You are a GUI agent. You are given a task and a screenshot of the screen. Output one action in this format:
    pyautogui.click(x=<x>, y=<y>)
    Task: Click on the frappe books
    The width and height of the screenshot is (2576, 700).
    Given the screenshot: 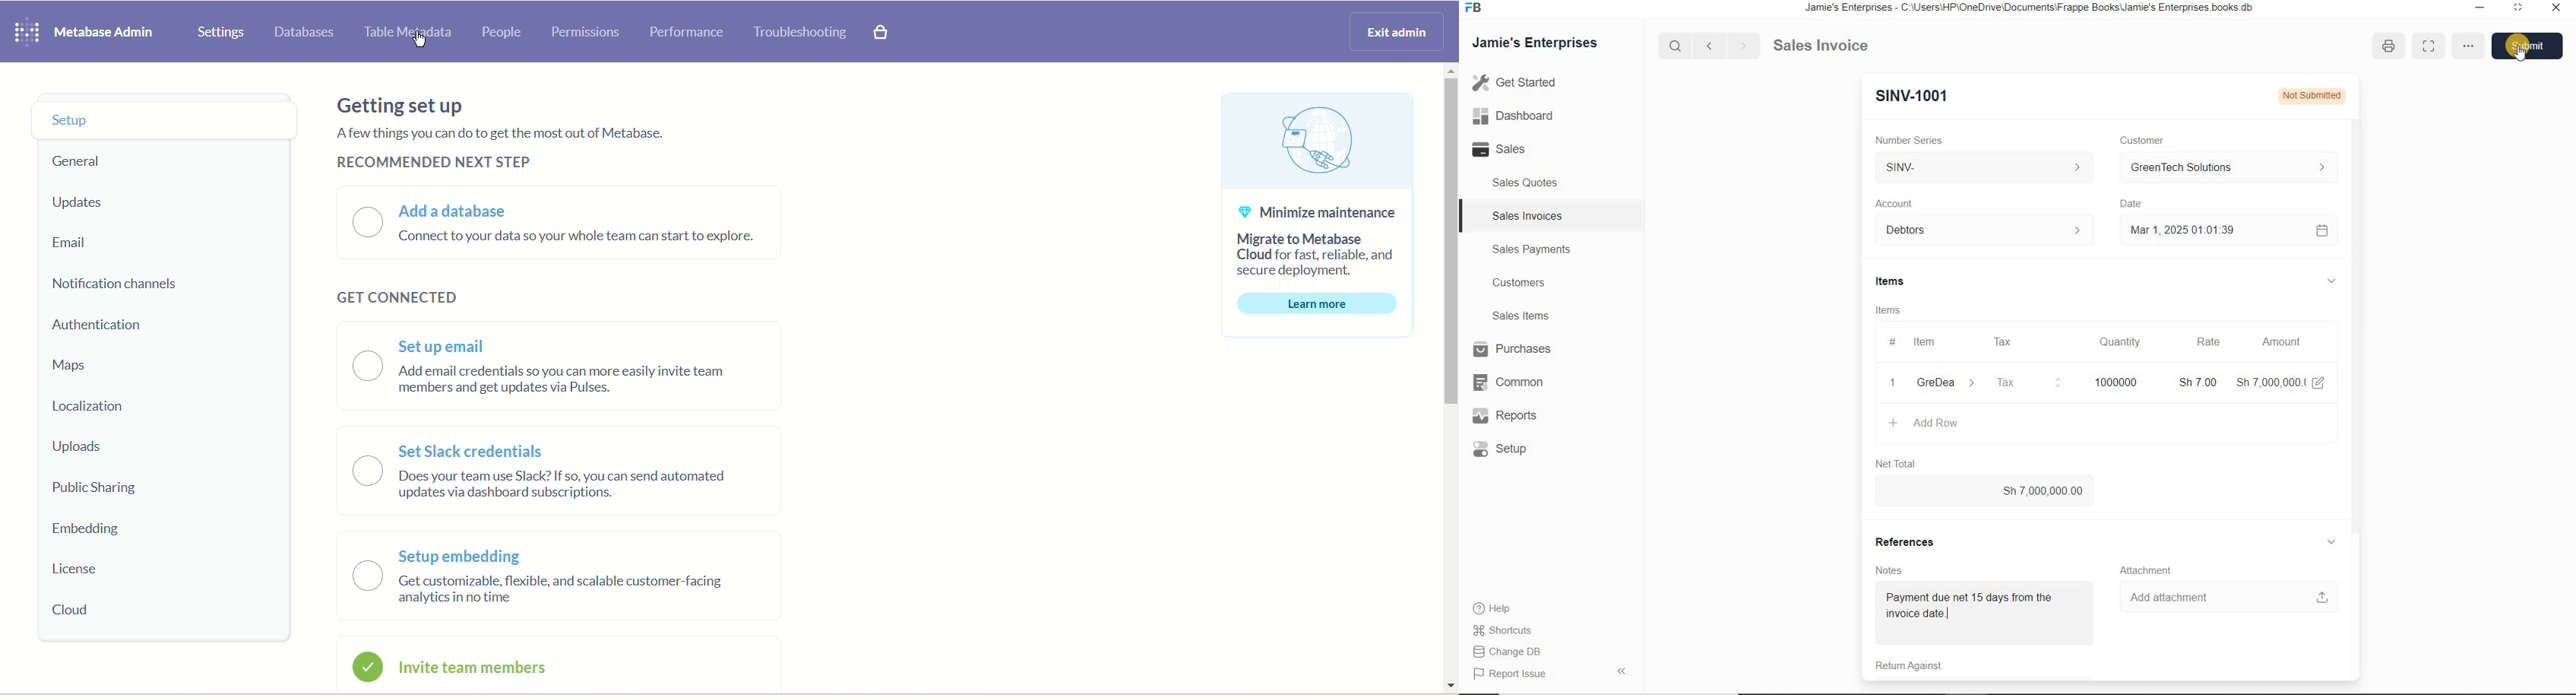 What is the action you would take?
    pyautogui.click(x=1472, y=9)
    